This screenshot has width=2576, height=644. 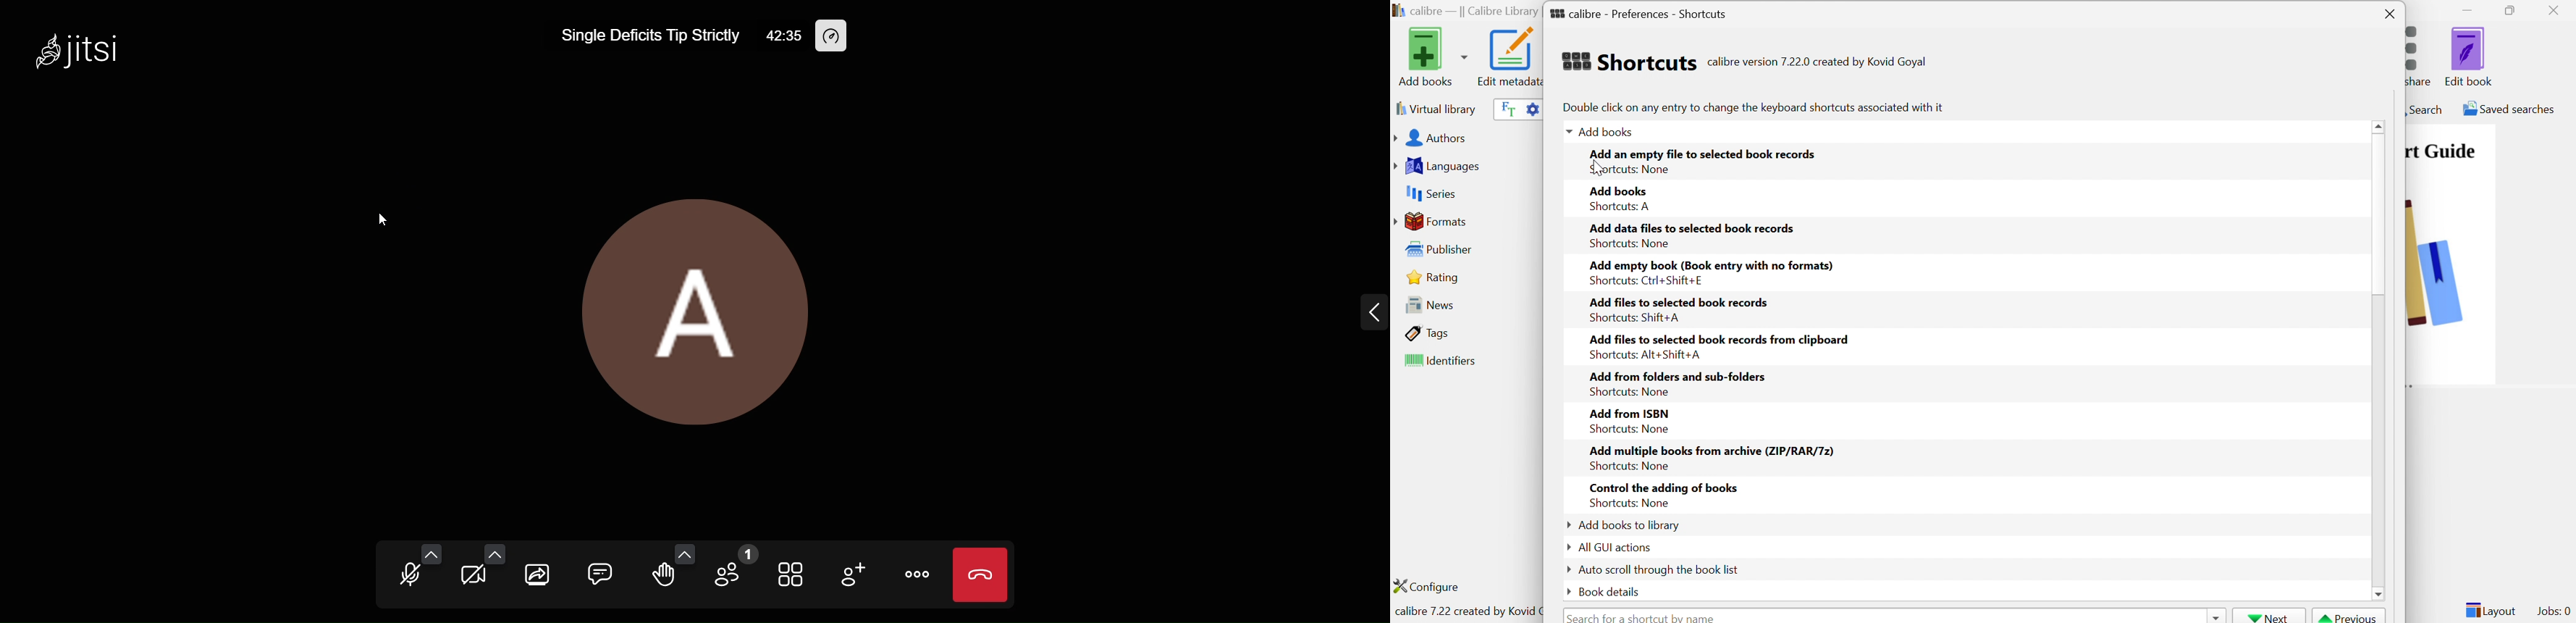 I want to click on Formats, so click(x=1433, y=221).